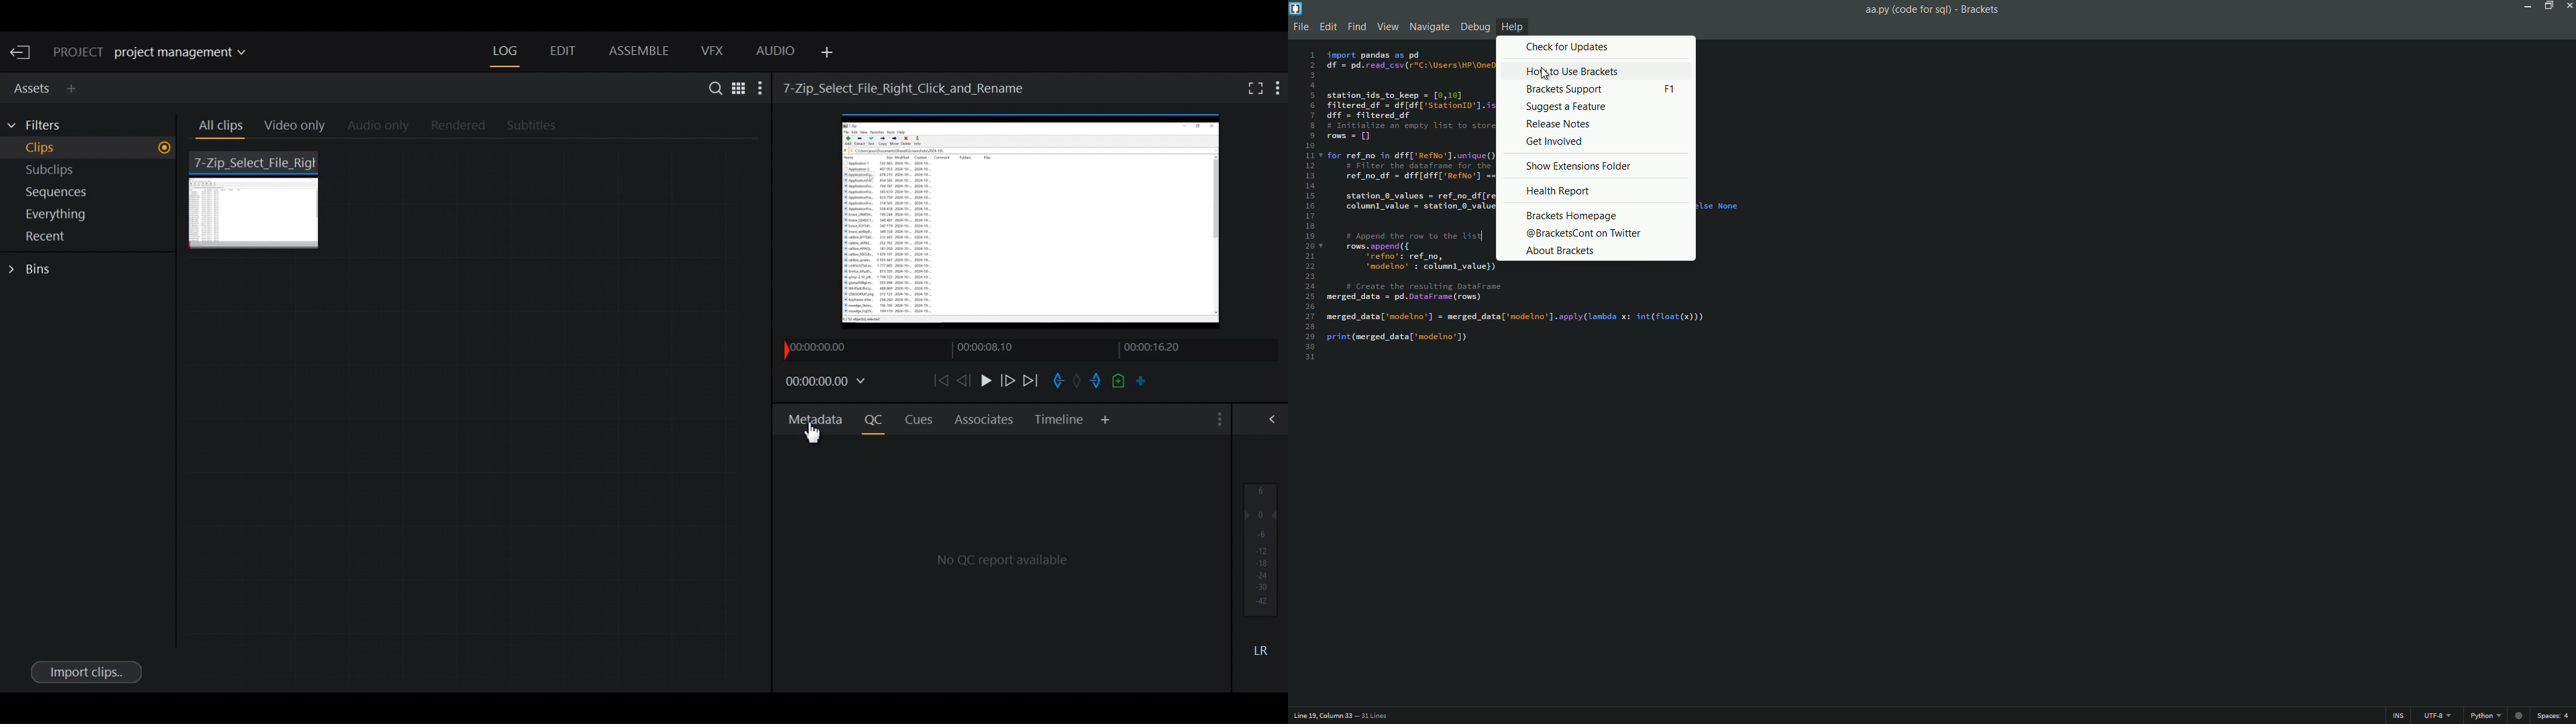  Describe the element at coordinates (1321, 714) in the screenshot. I see `cursor position - Line 19, column33` at that location.